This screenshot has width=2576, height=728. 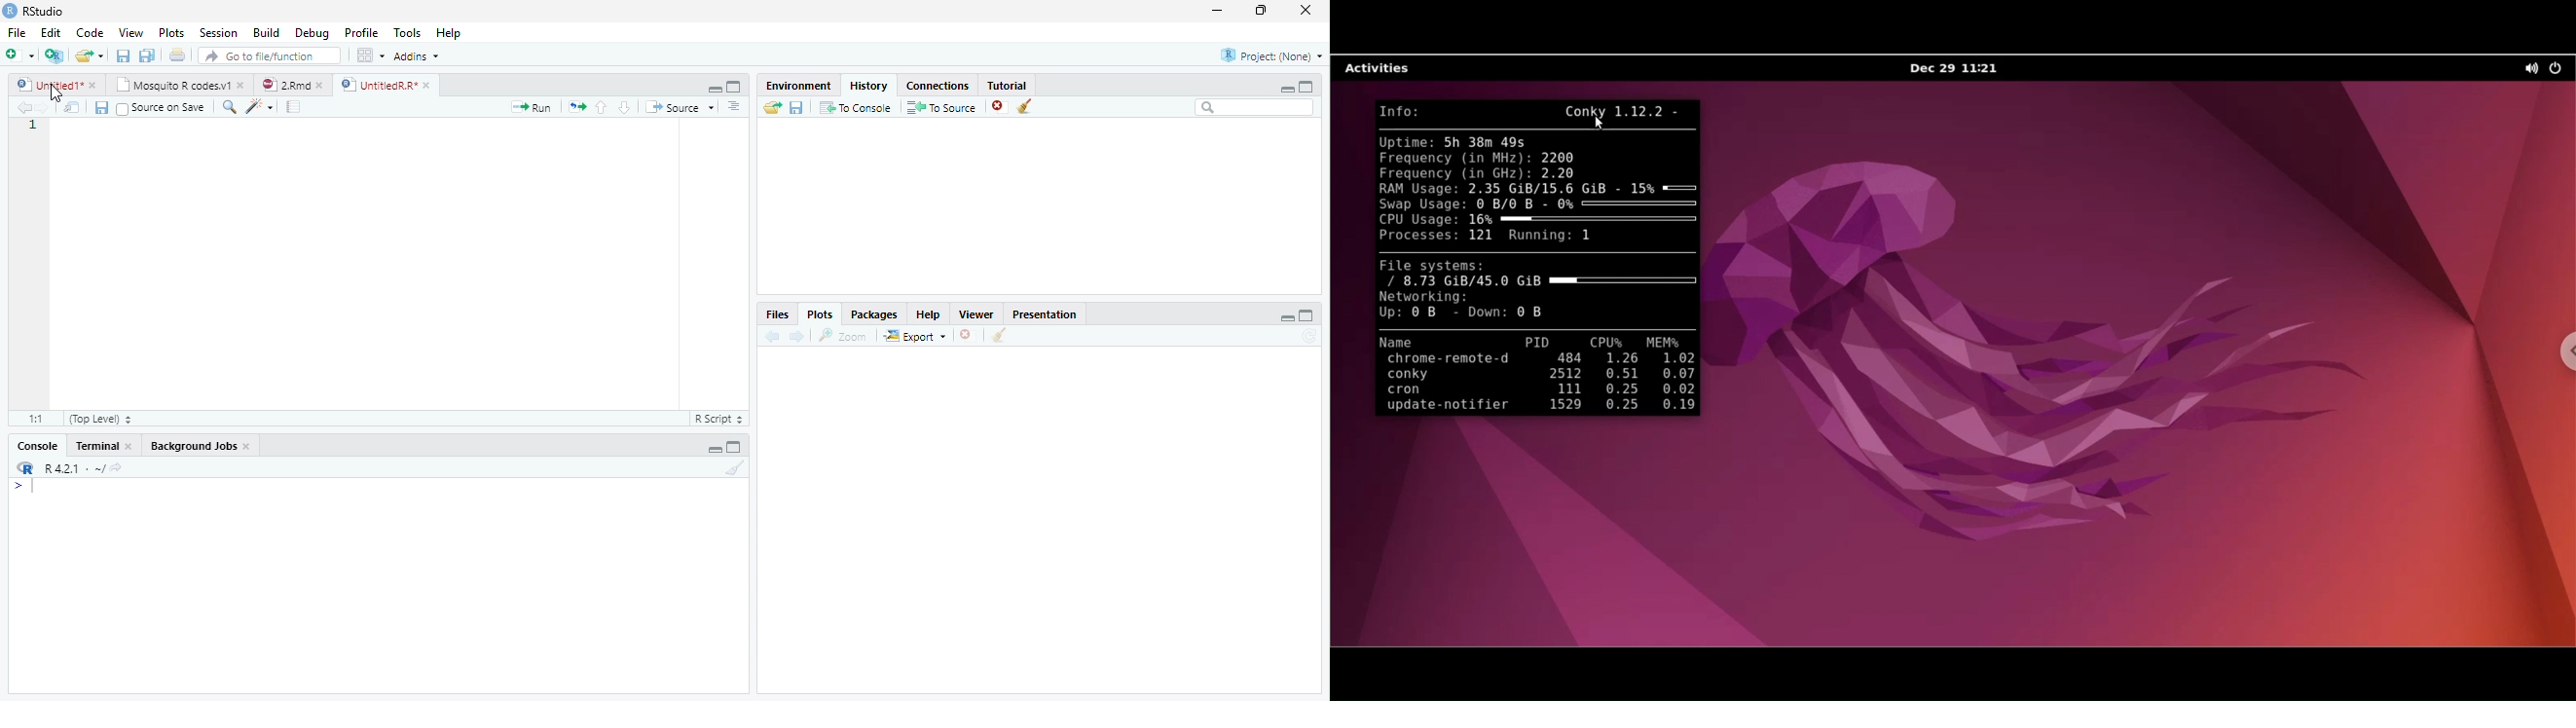 What do you see at coordinates (715, 449) in the screenshot?
I see `Minimize` at bounding box center [715, 449].